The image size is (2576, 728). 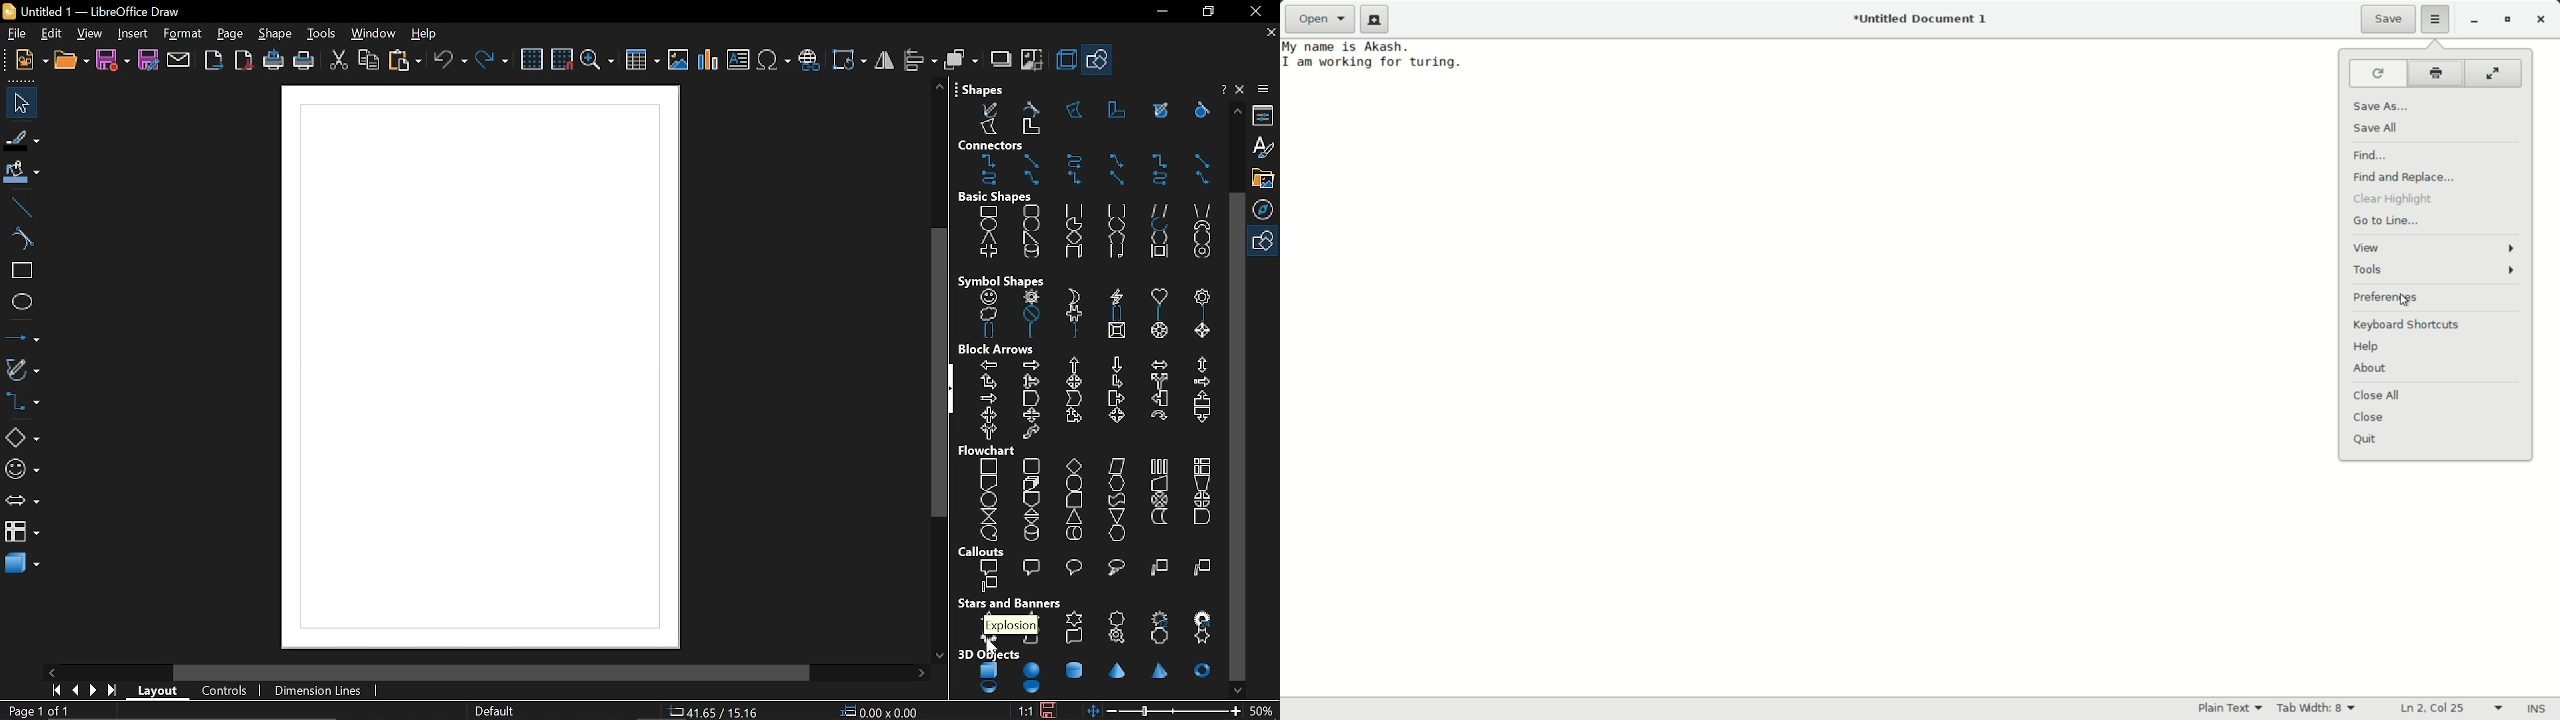 What do you see at coordinates (847, 59) in the screenshot?
I see `Transformation` at bounding box center [847, 59].